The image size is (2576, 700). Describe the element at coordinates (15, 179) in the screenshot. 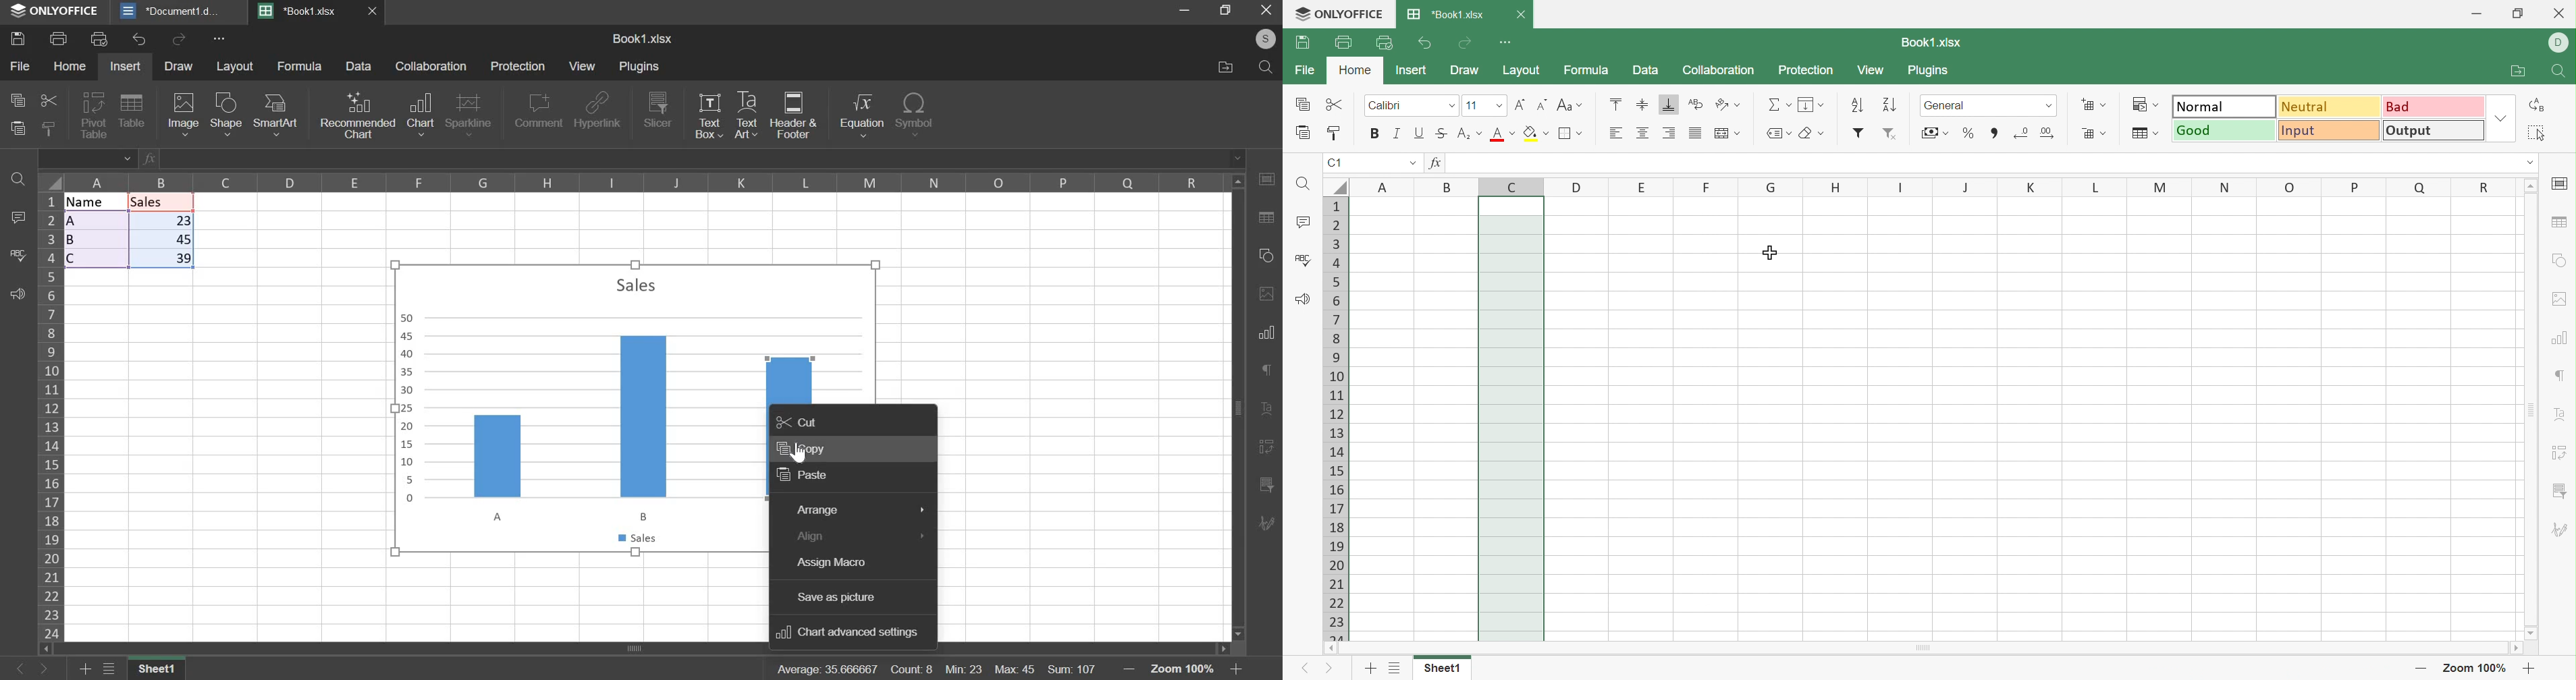

I see `find` at that location.